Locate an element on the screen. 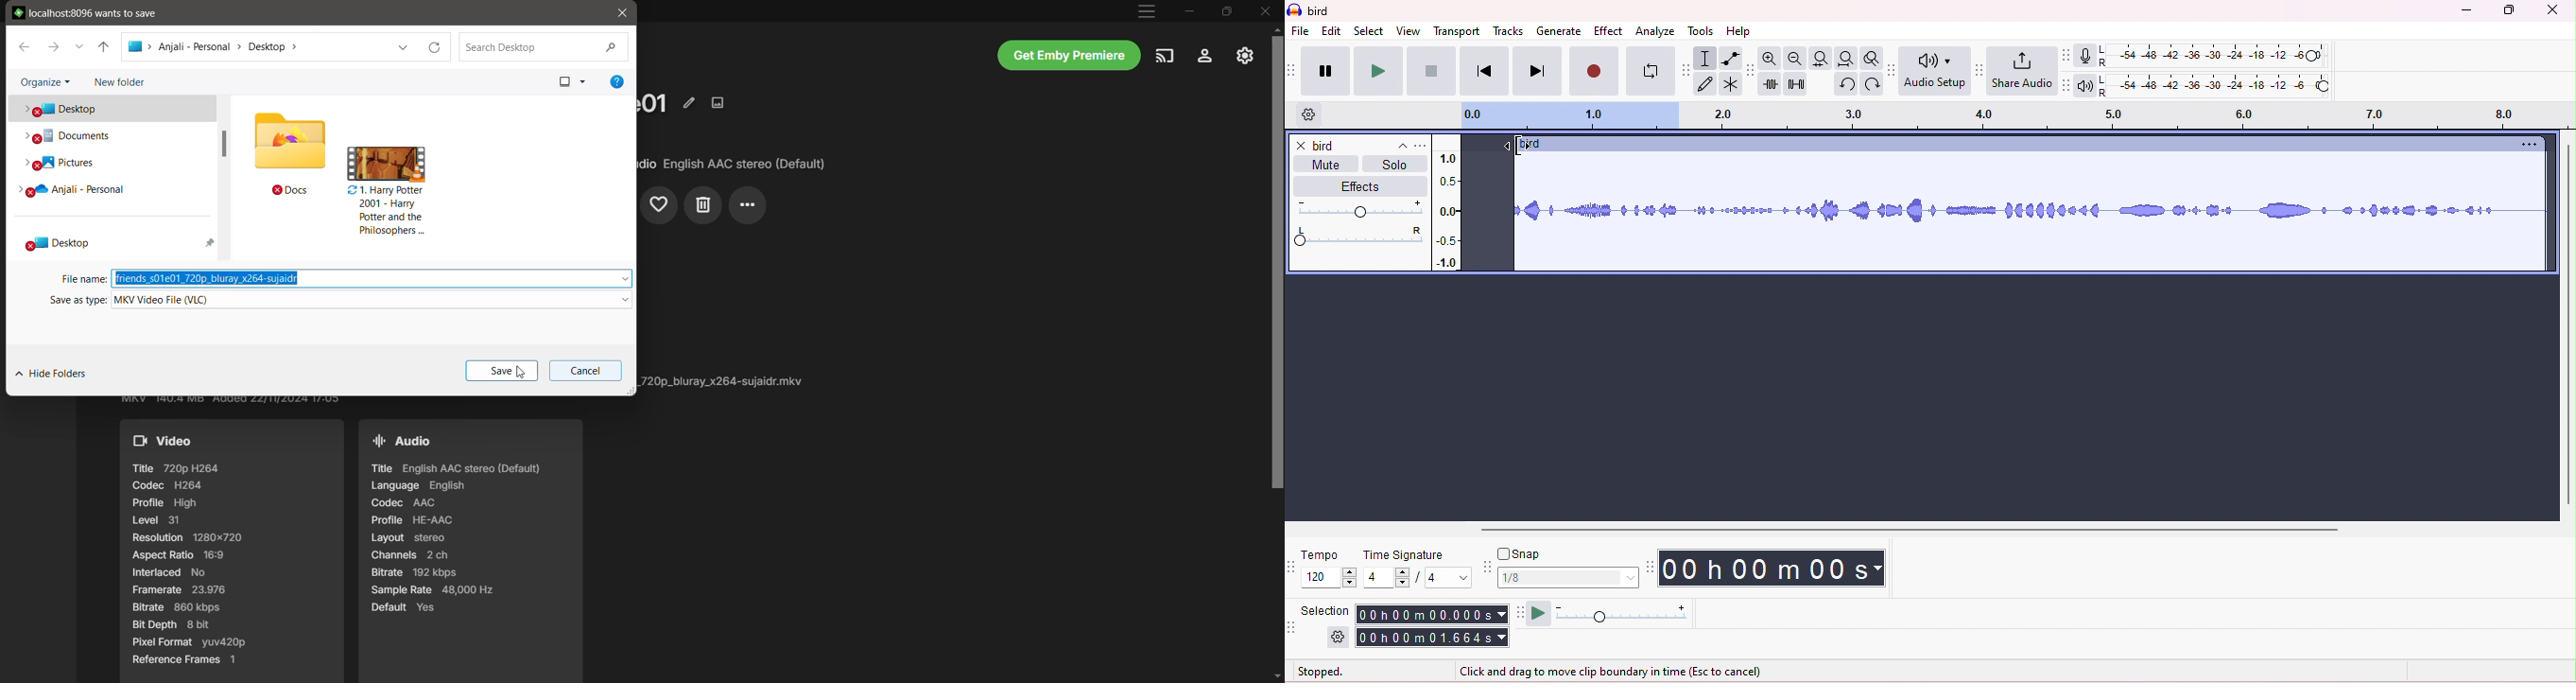 Image resolution: width=2576 pixels, height=700 pixels. play is located at coordinates (1377, 71).